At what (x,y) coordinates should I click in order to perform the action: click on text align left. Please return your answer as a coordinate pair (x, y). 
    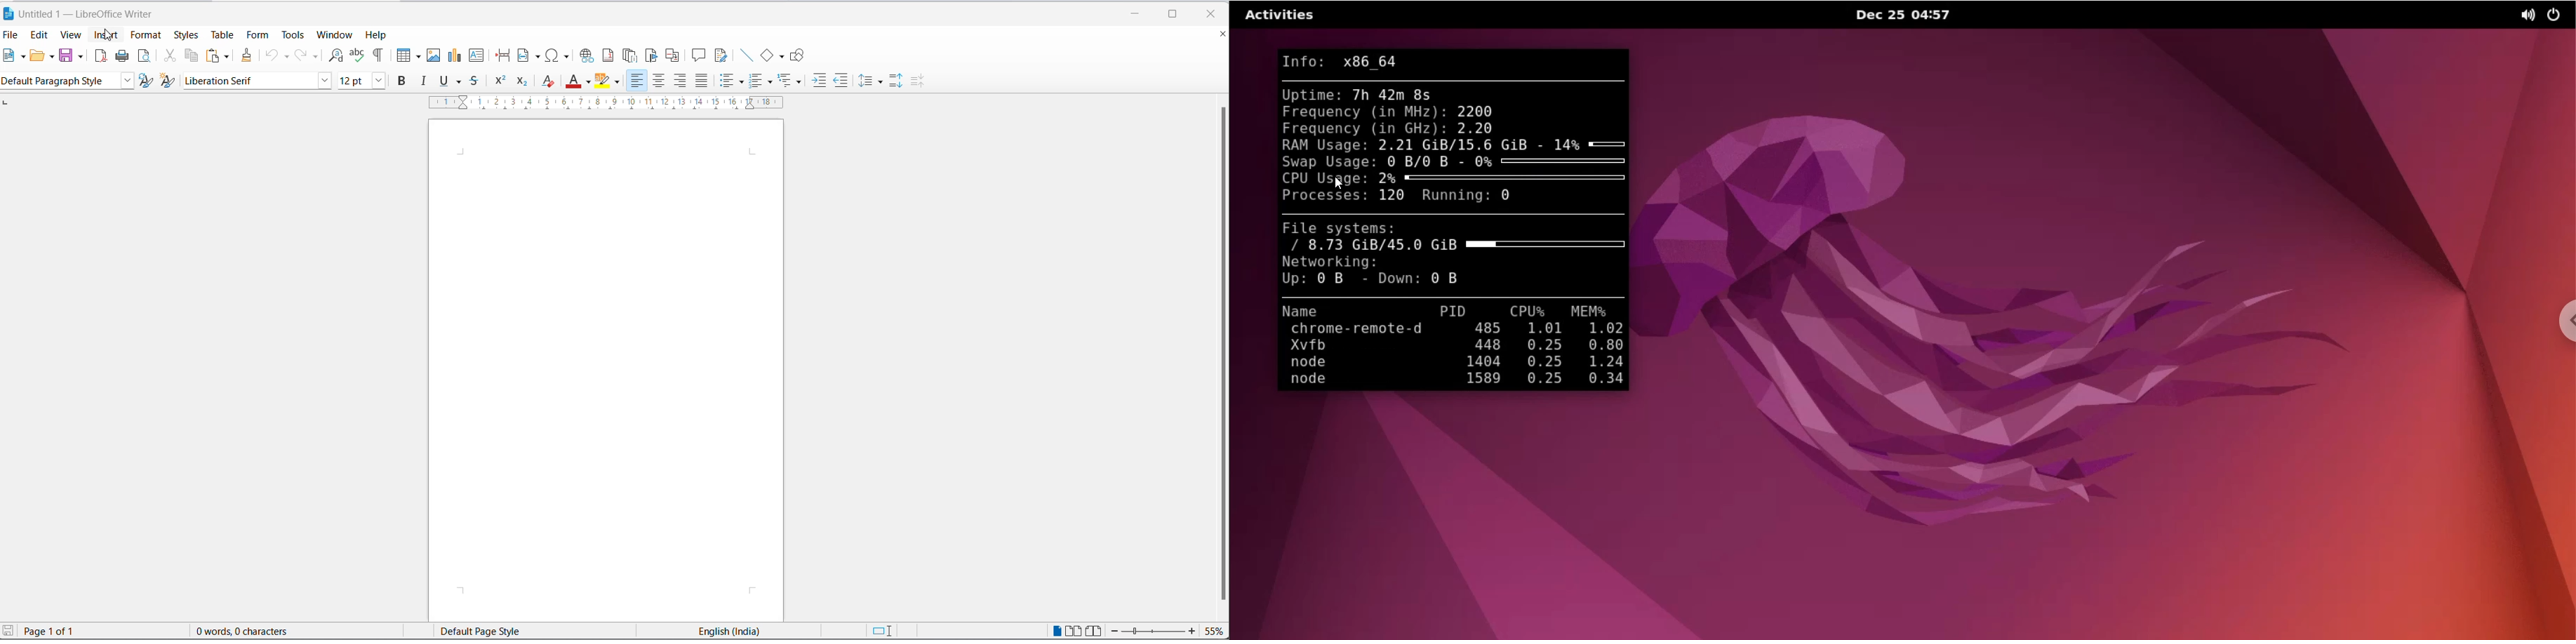
    Looking at the image, I should click on (680, 80).